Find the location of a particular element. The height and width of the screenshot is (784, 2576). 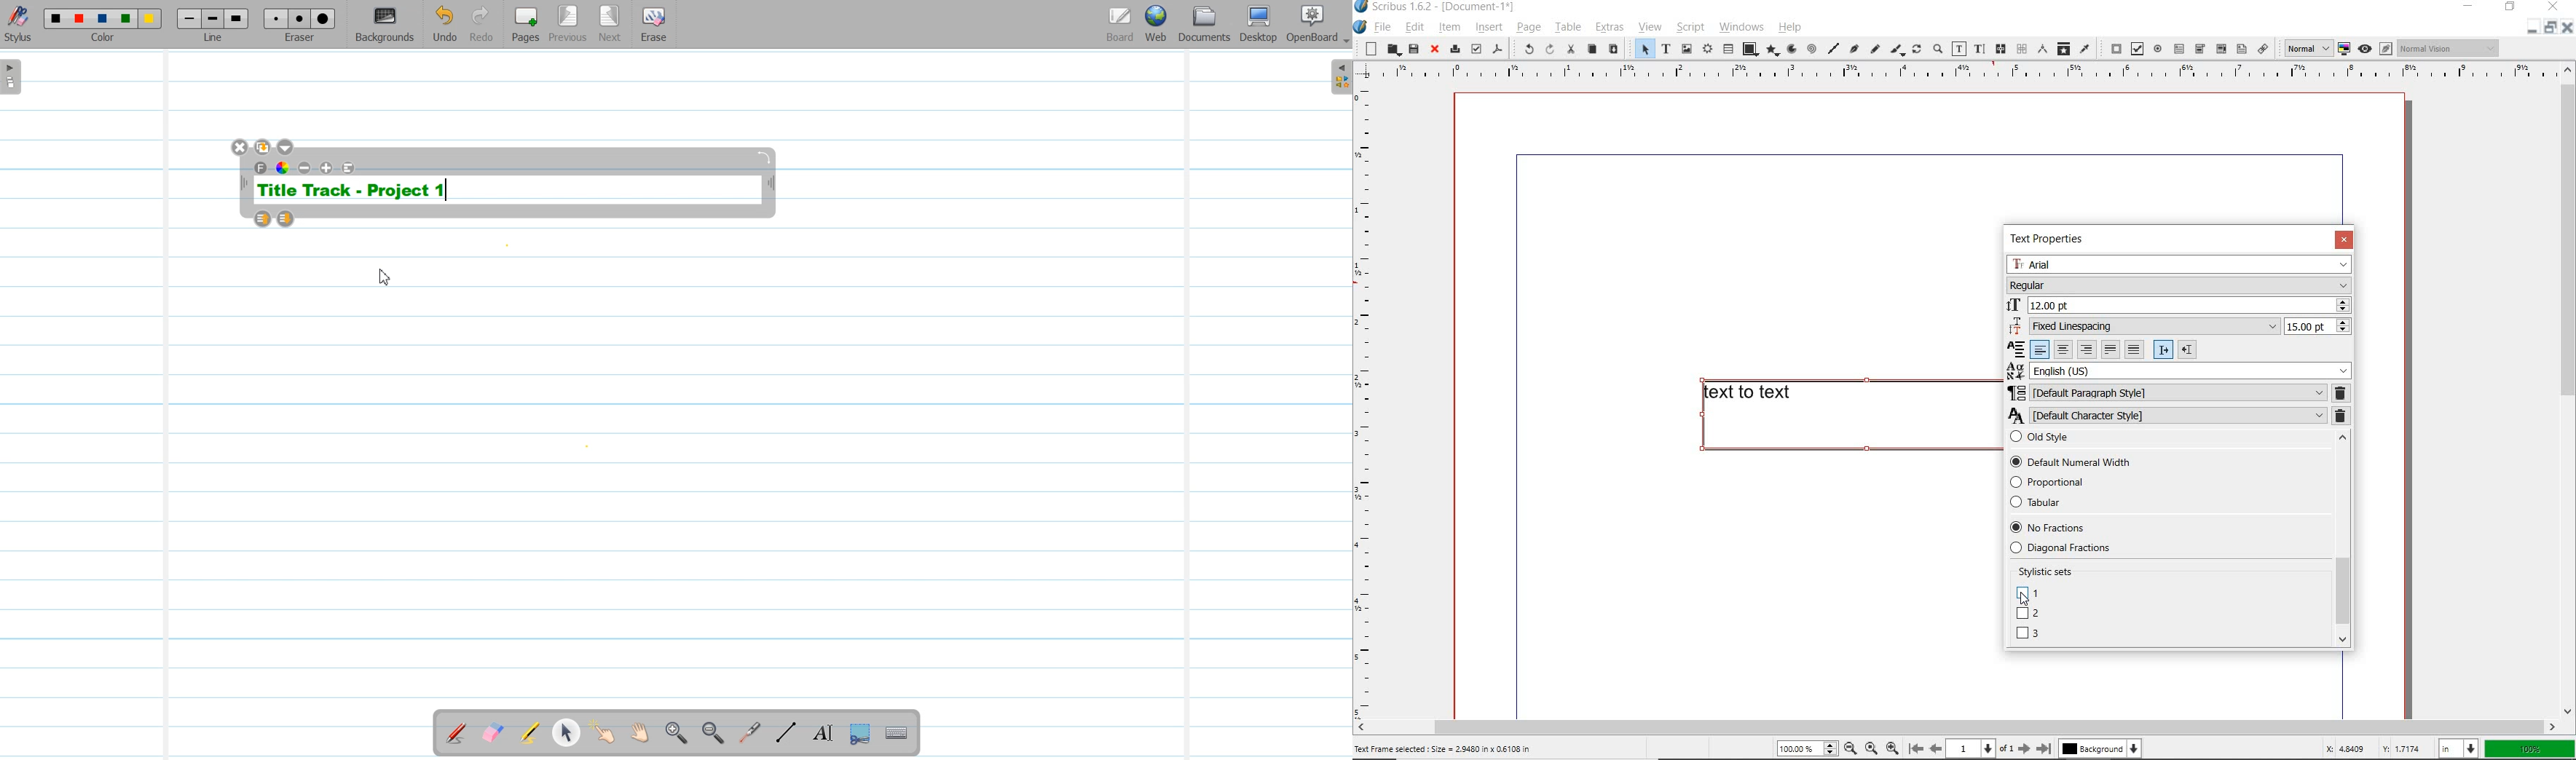

polygon is located at coordinates (1770, 51).